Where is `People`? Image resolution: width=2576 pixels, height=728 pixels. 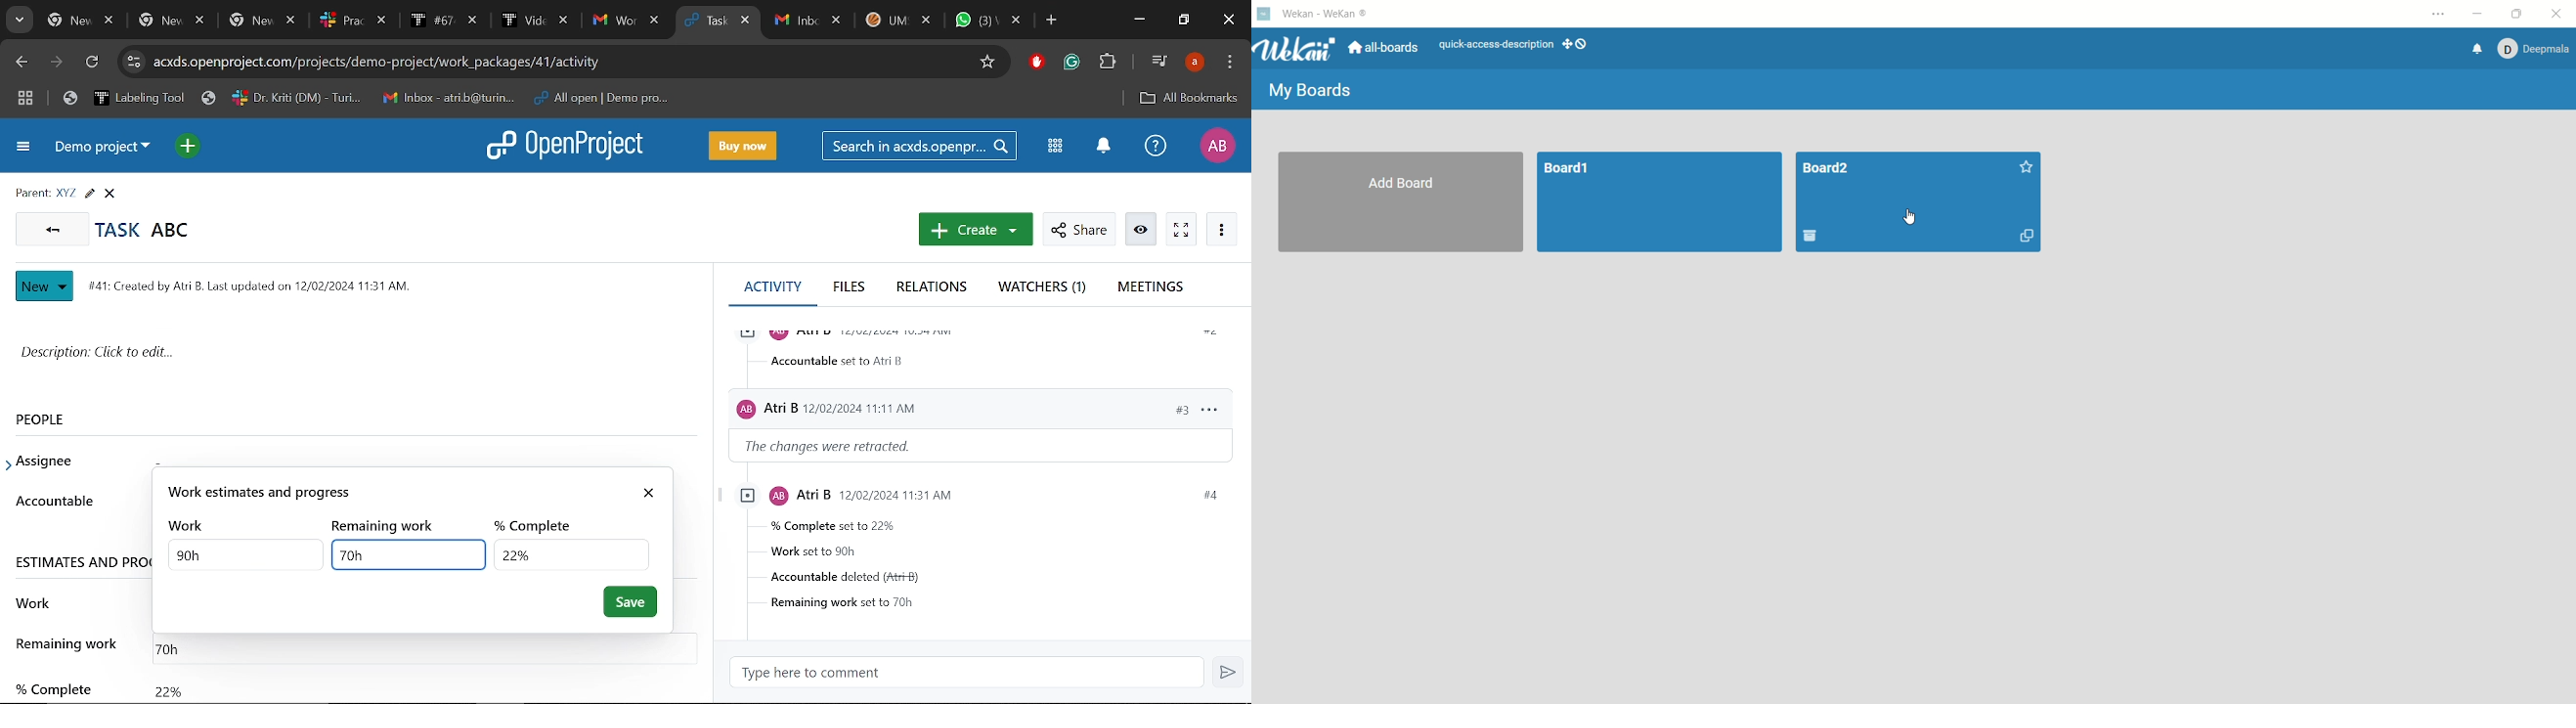 People is located at coordinates (62, 418).